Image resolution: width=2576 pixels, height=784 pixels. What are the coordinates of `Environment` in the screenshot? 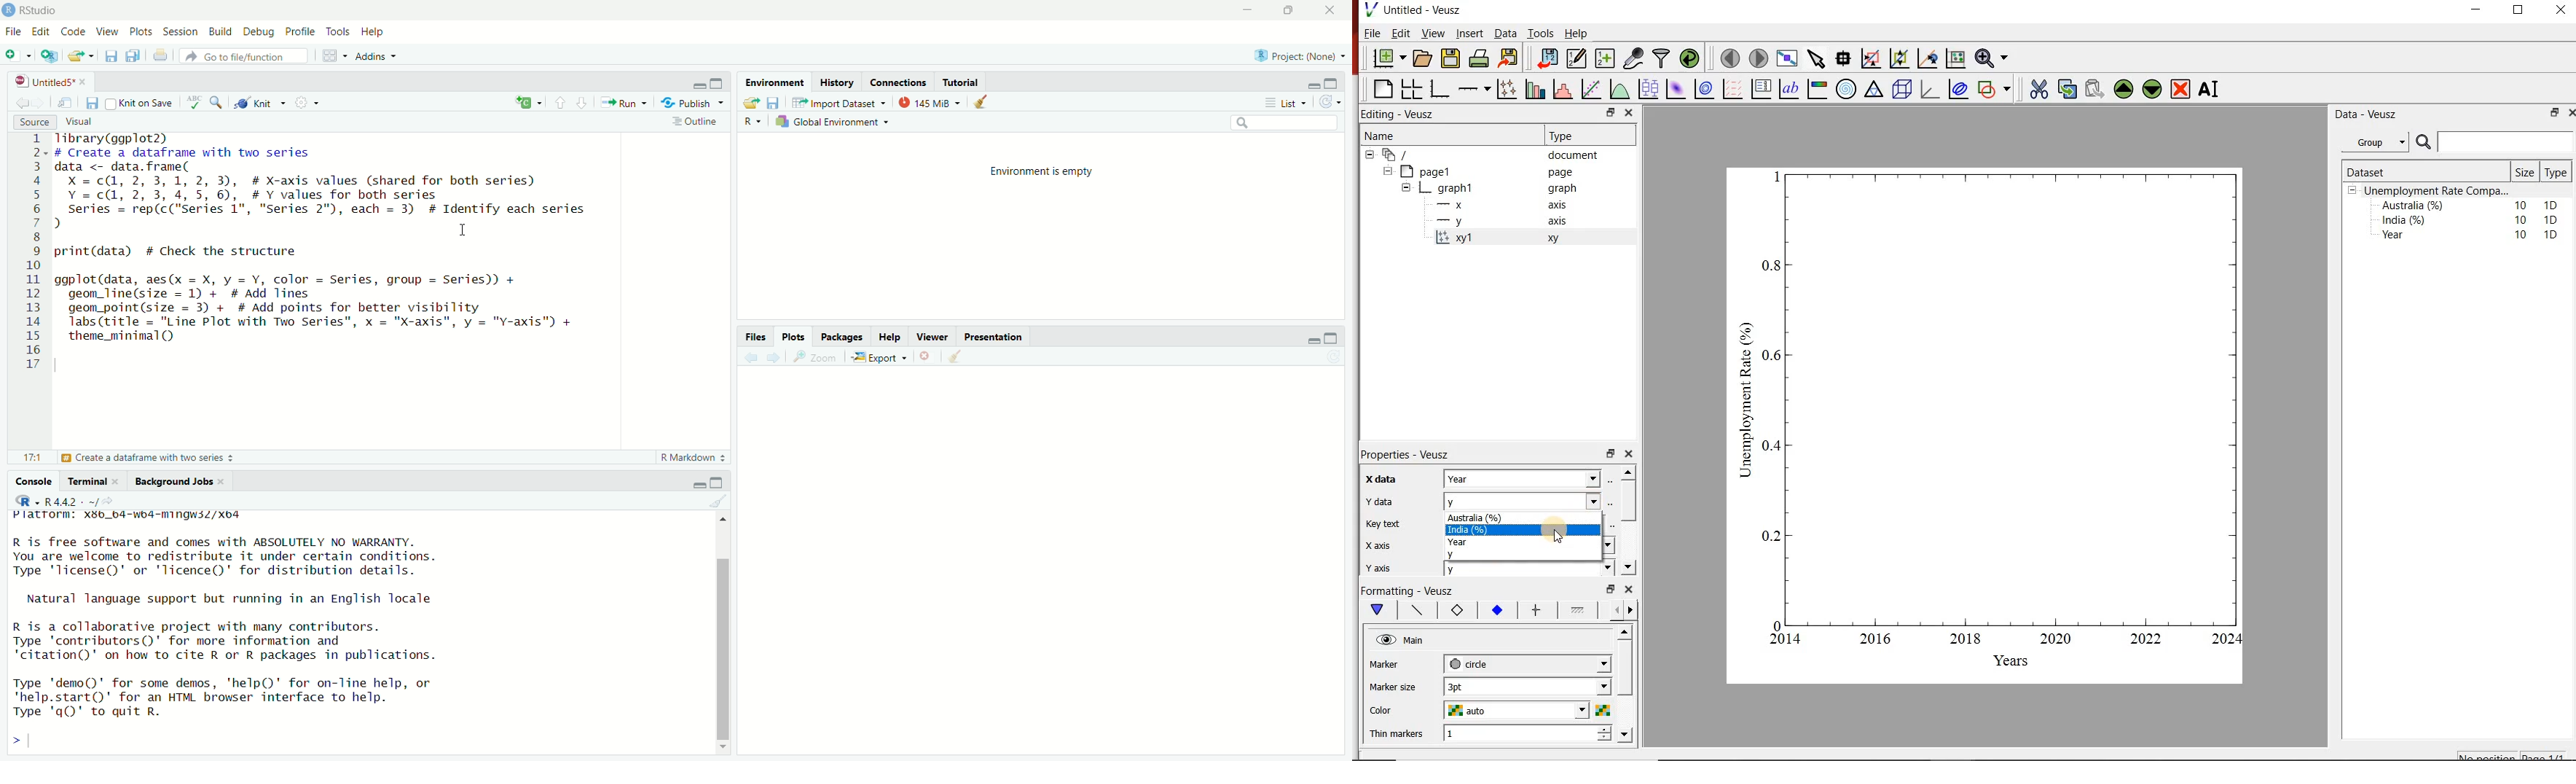 It's located at (774, 80).